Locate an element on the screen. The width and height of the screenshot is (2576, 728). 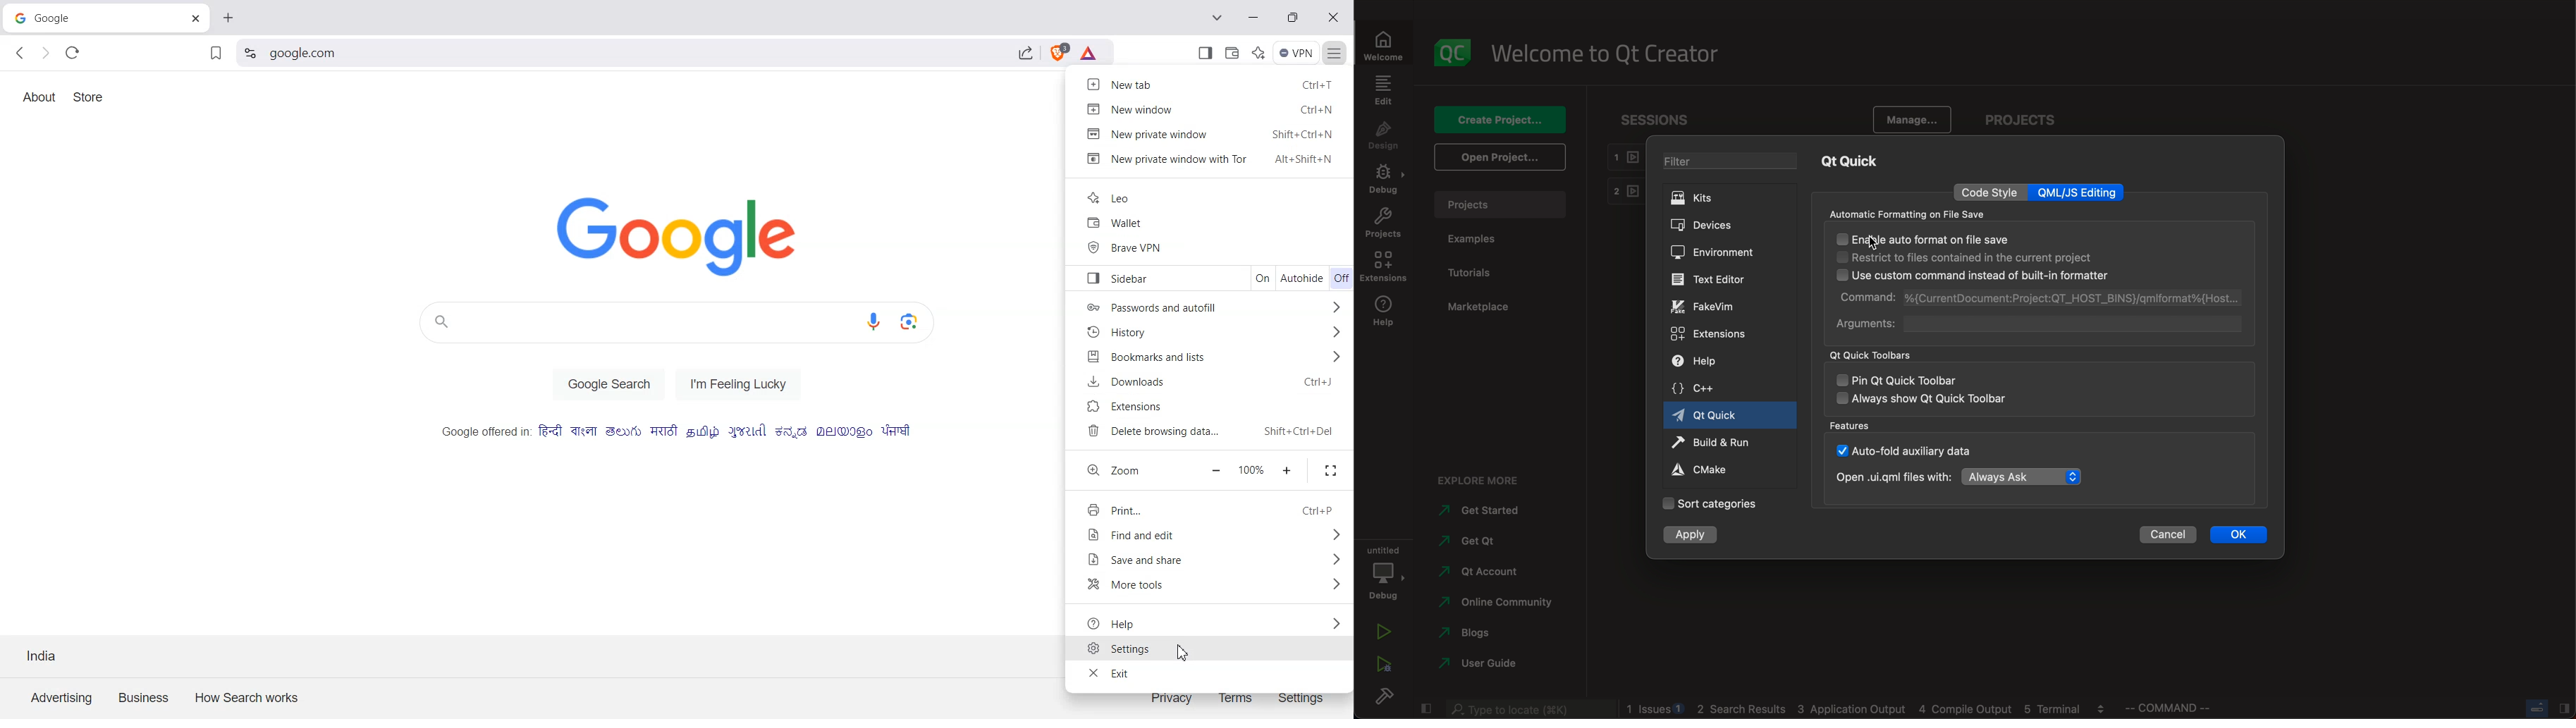
Business is located at coordinates (145, 696).